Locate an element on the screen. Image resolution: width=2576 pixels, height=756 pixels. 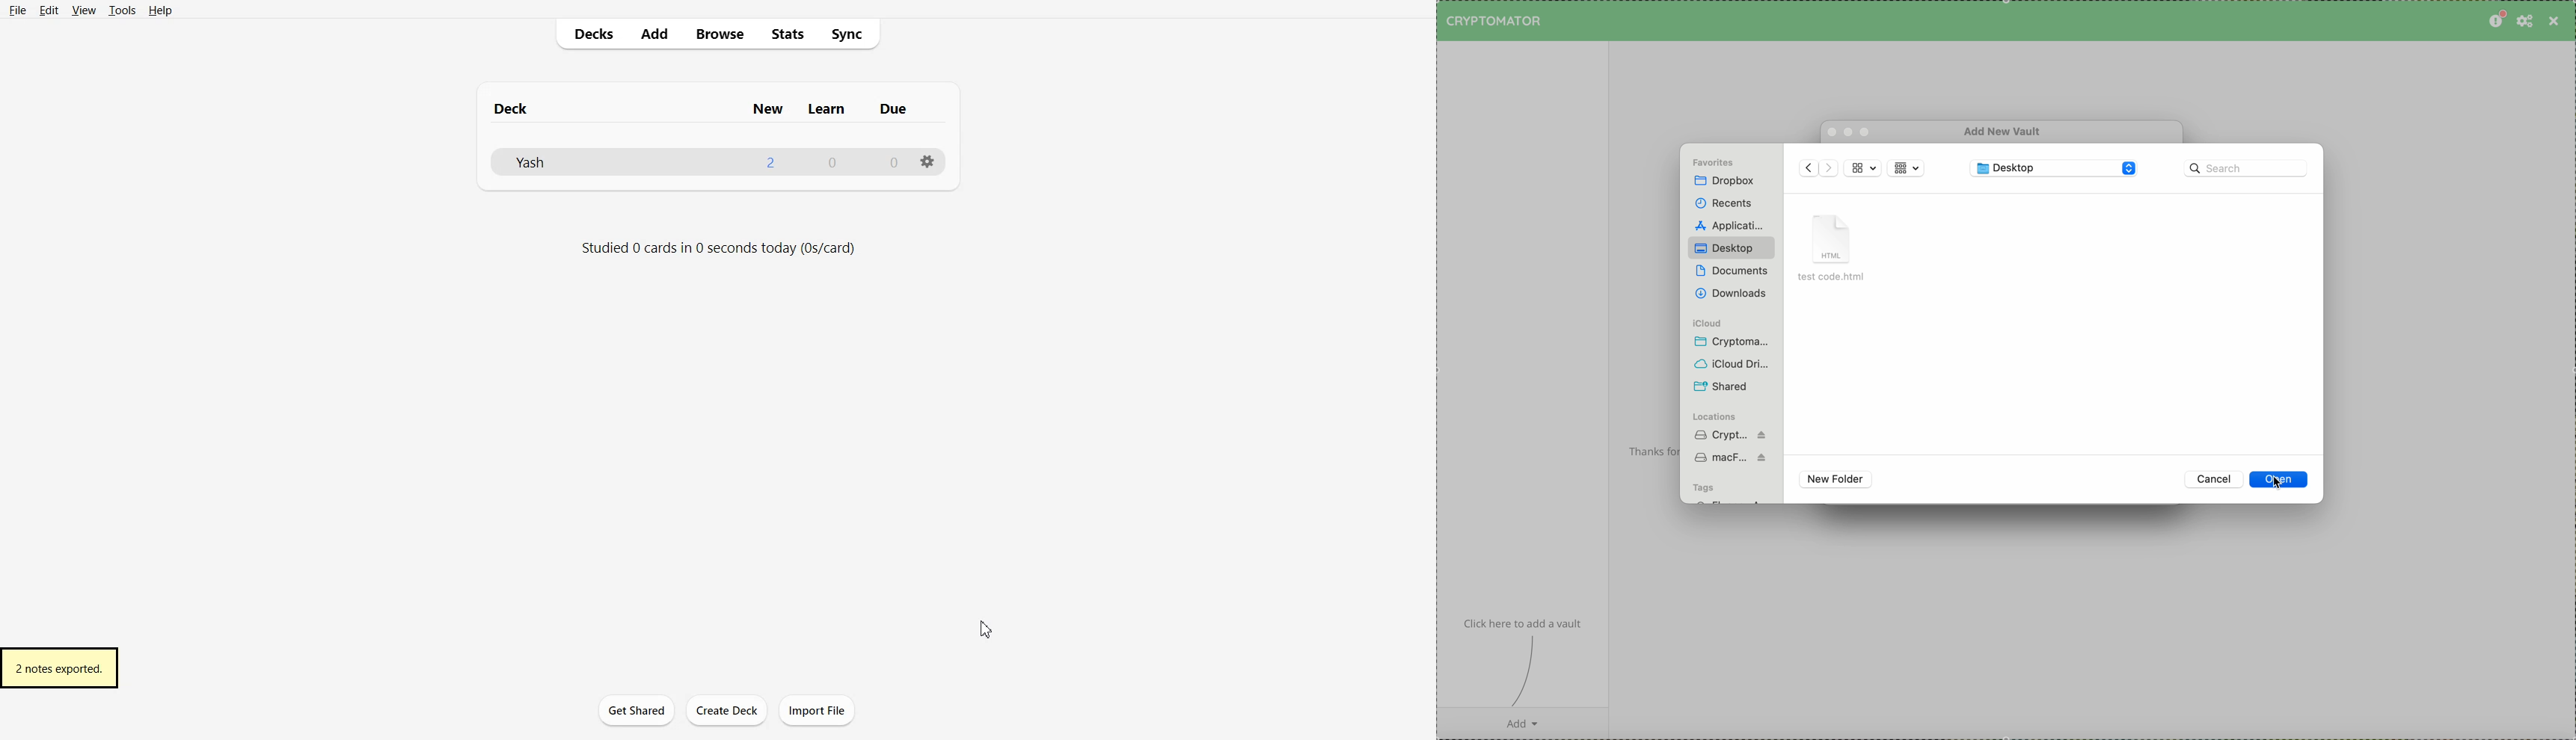
deck is located at coordinates (525, 107).